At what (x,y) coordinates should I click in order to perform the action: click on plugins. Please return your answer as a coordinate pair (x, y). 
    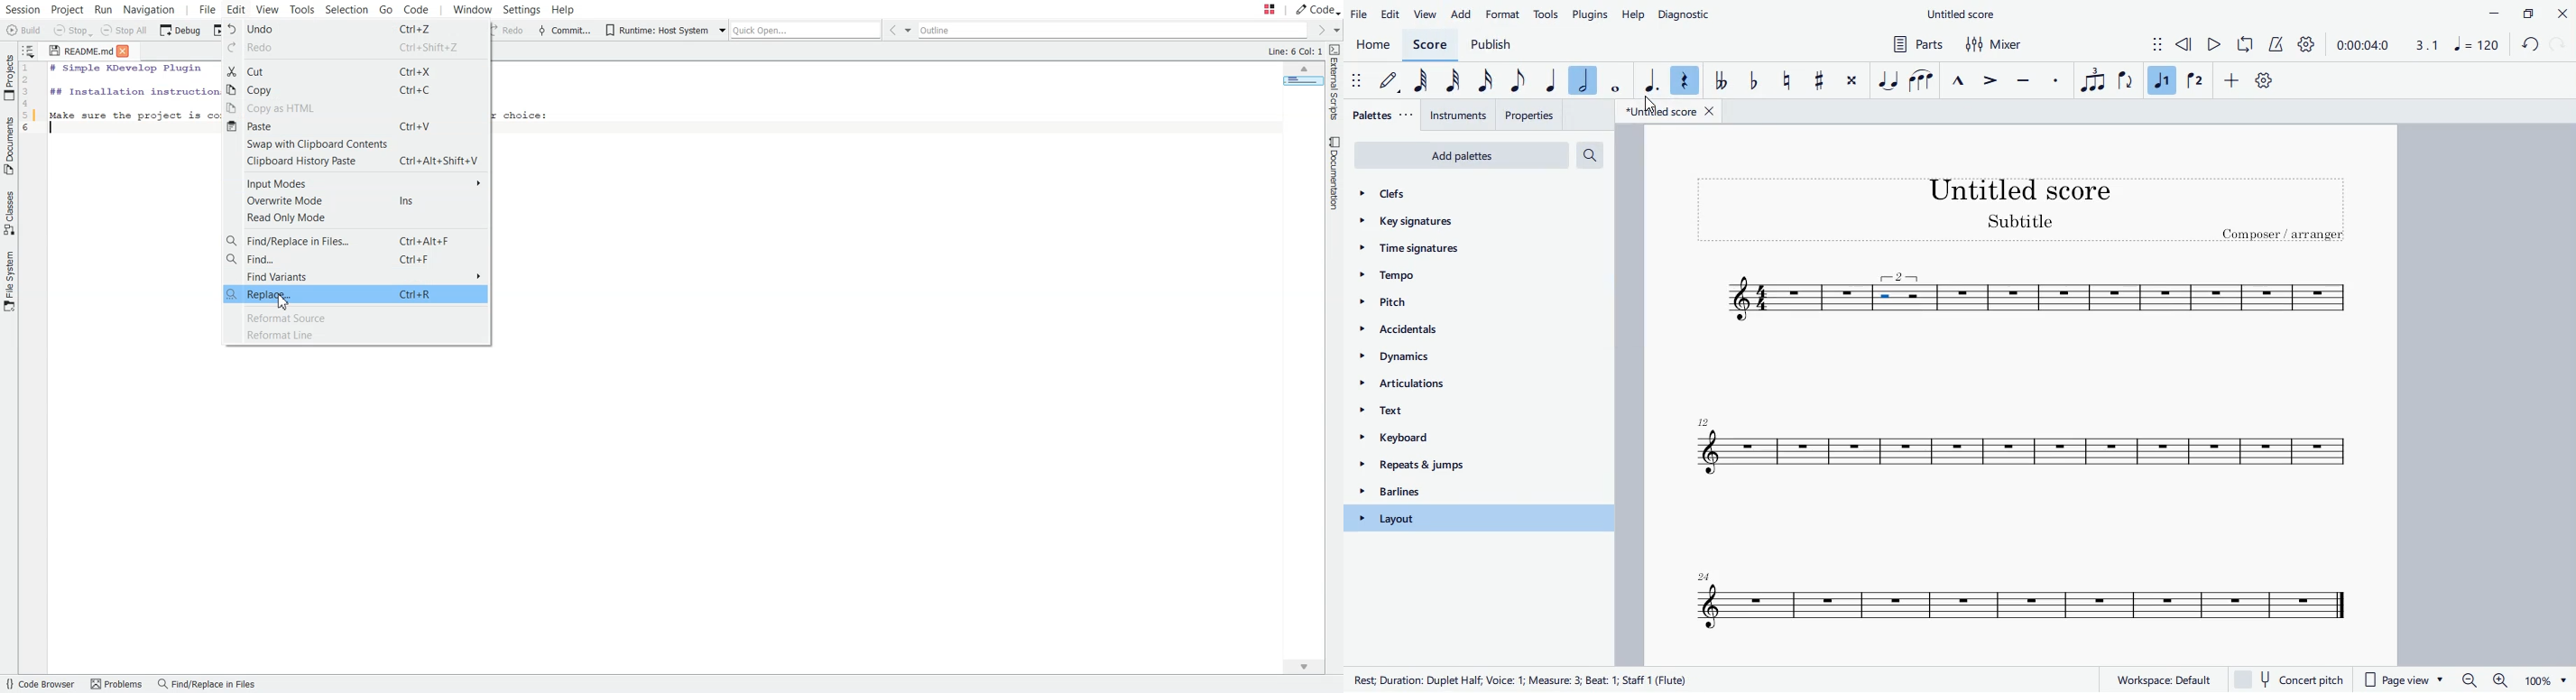
    Looking at the image, I should click on (1591, 14).